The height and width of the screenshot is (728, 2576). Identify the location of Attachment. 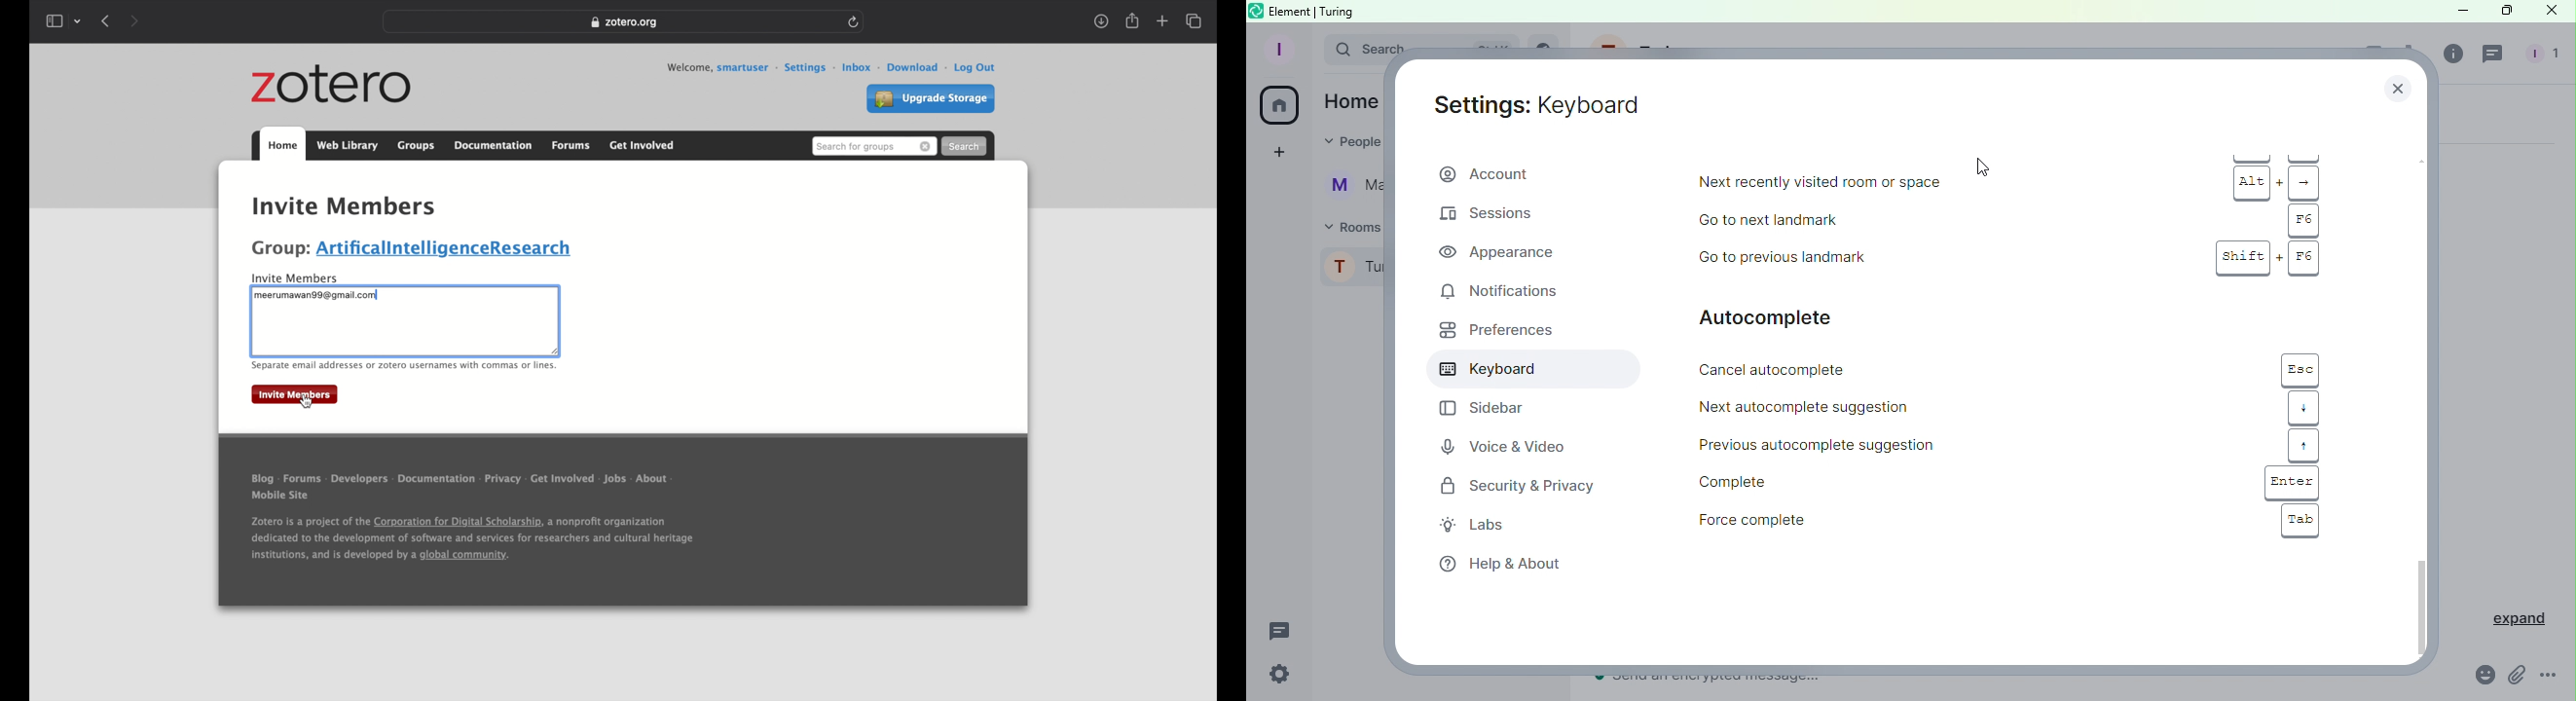
(2517, 679).